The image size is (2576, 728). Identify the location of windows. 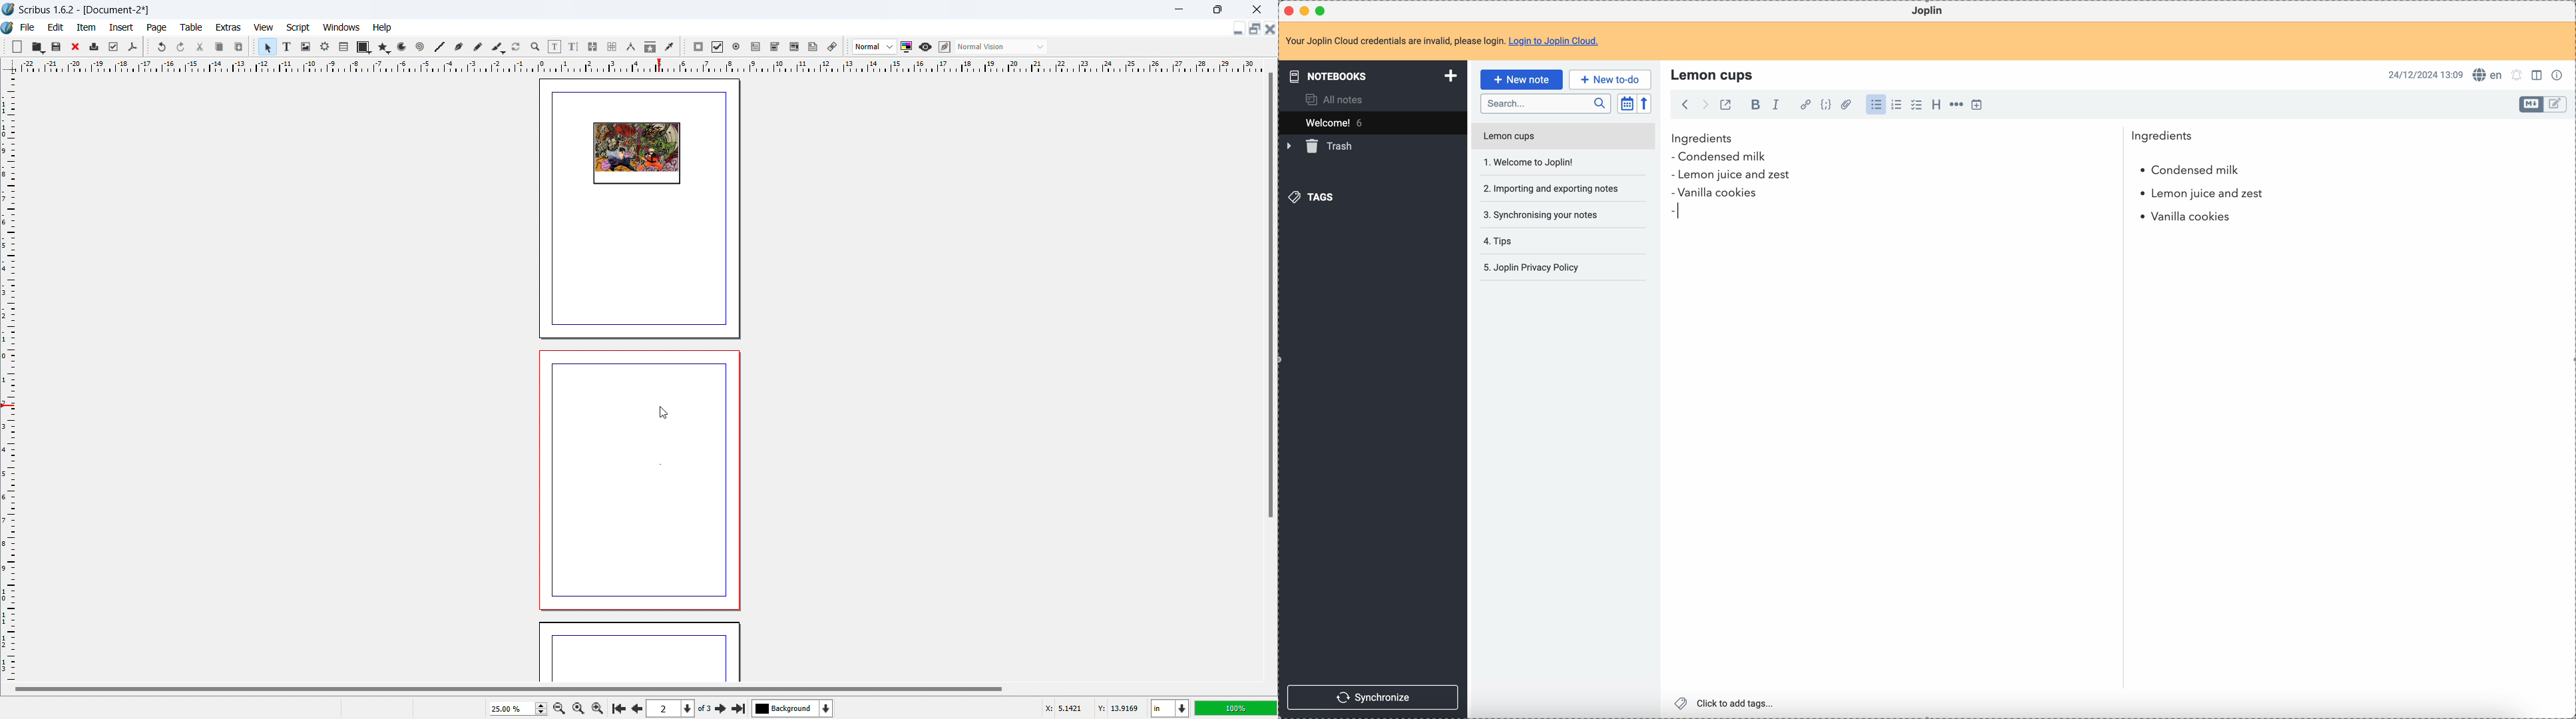
(342, 27).